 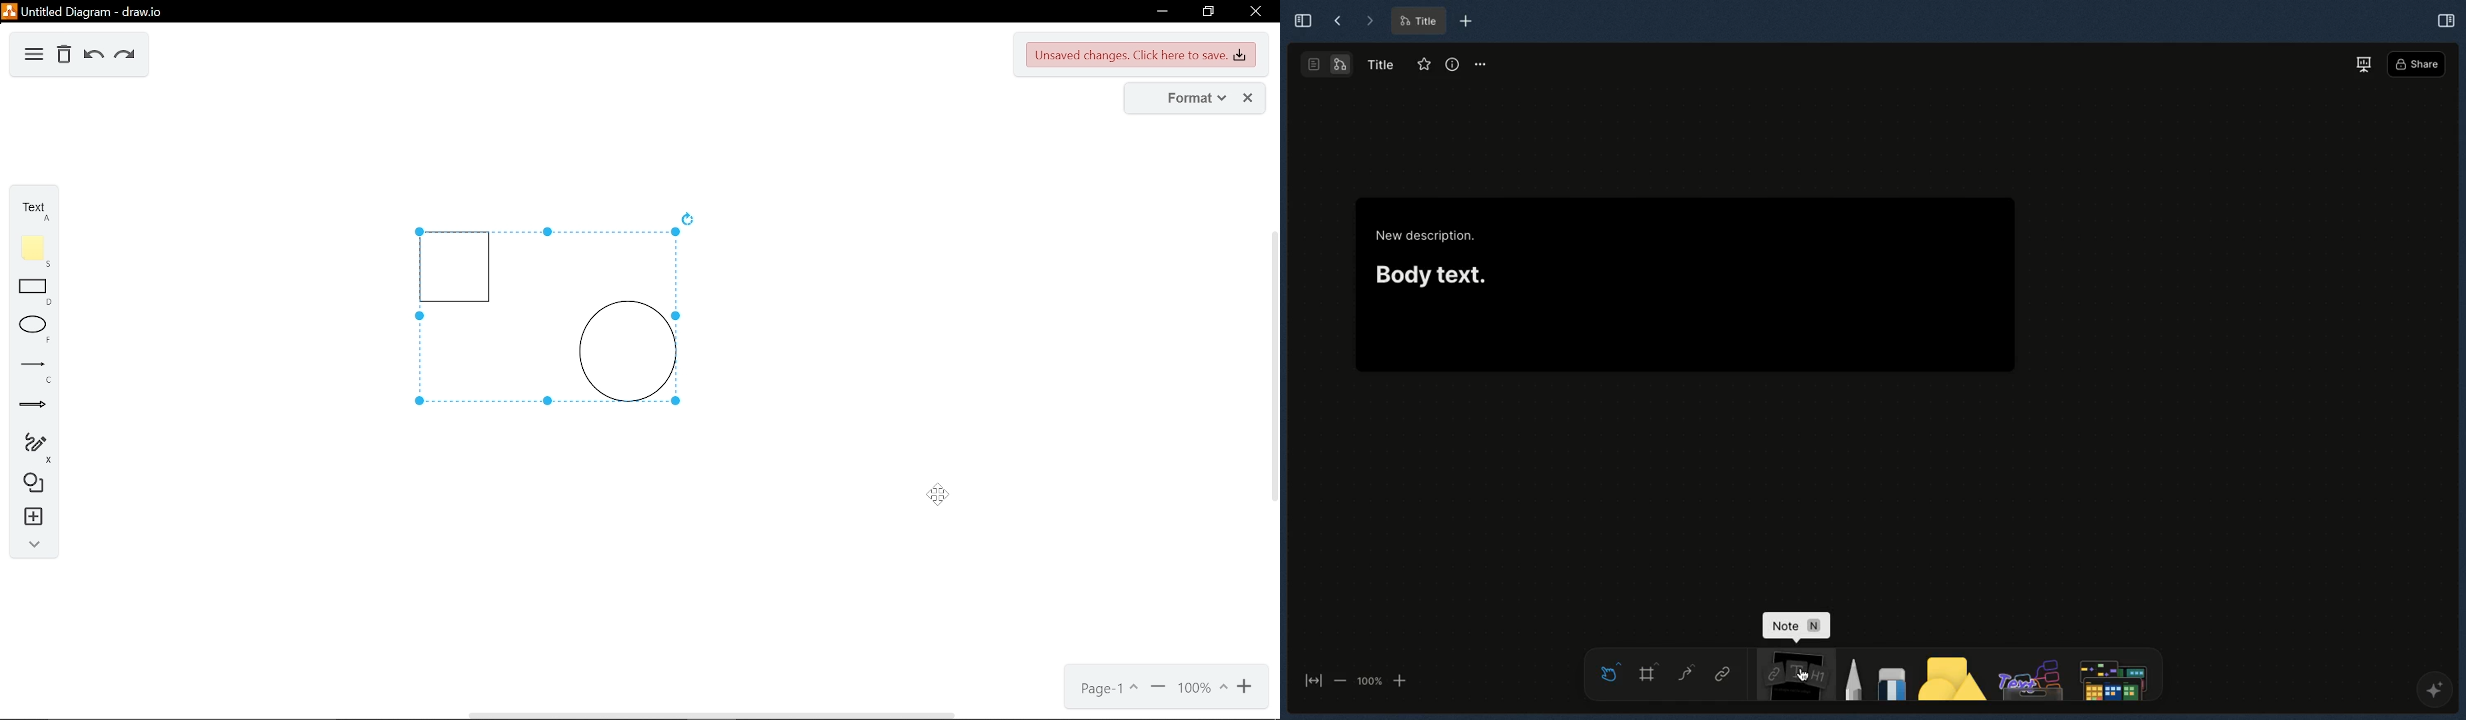 I want to click on Cursor, so click(x=946, y=497).